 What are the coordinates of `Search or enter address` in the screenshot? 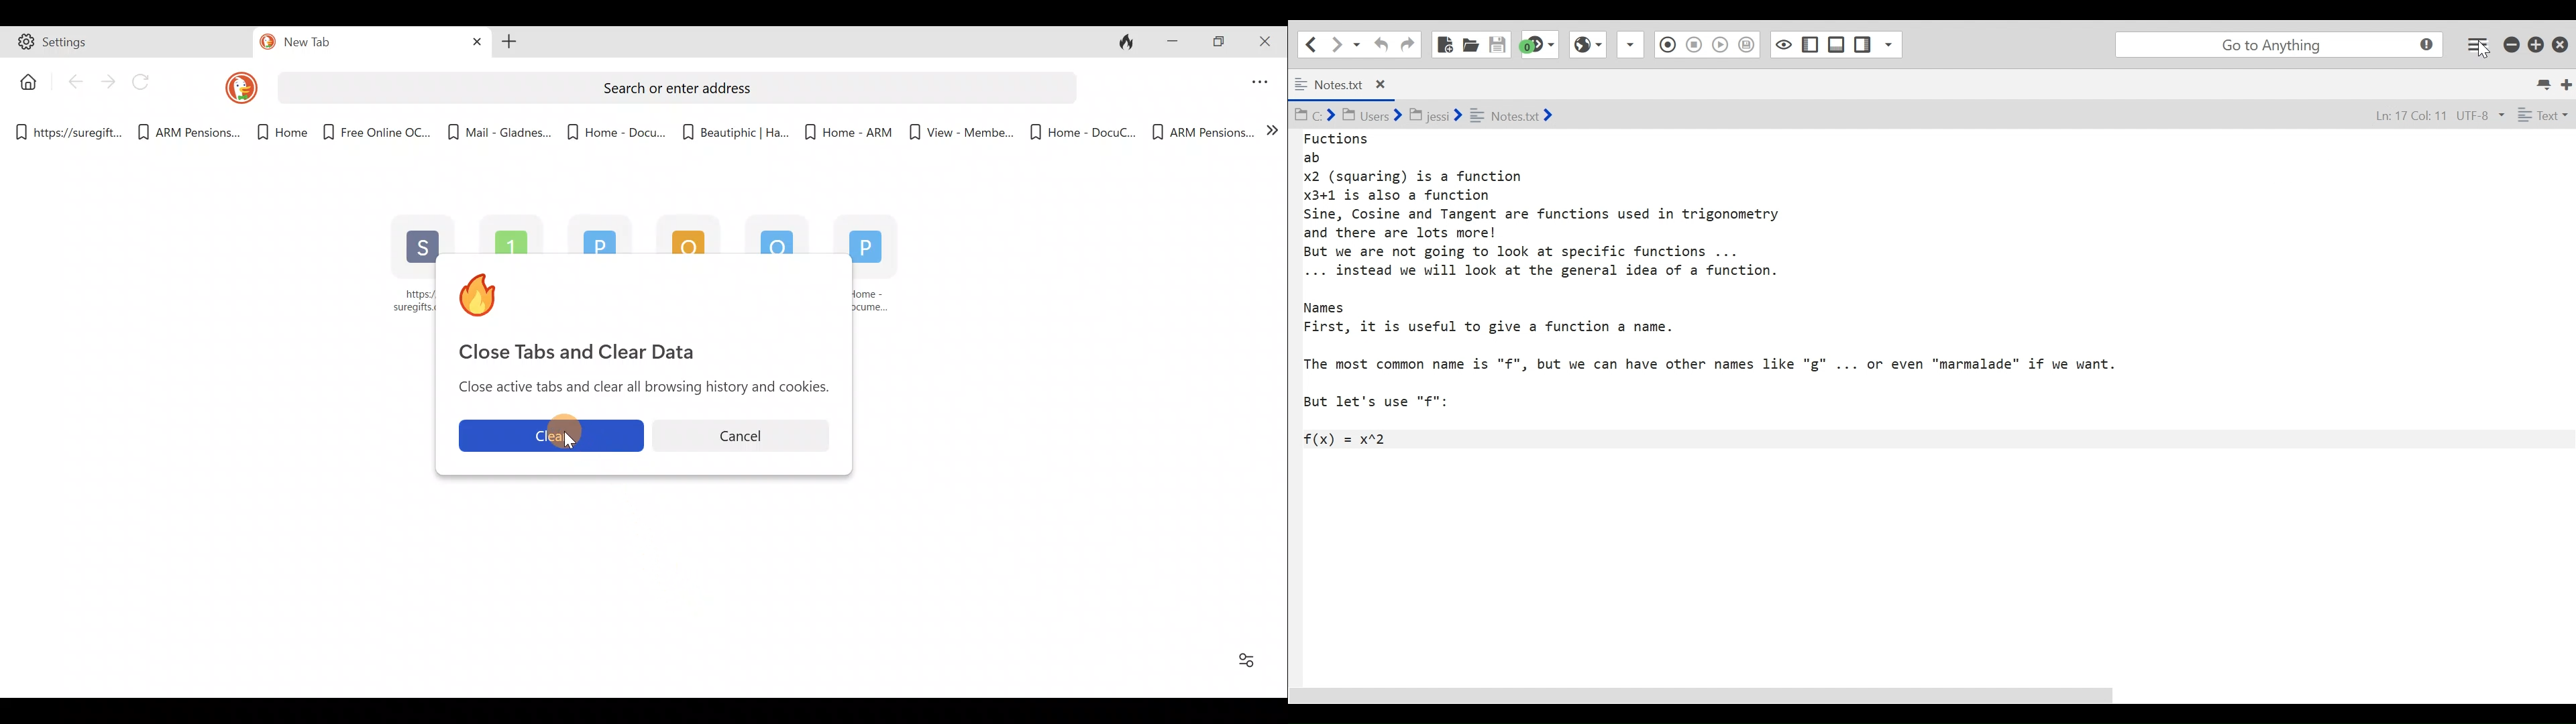 It's located at (675, 86).